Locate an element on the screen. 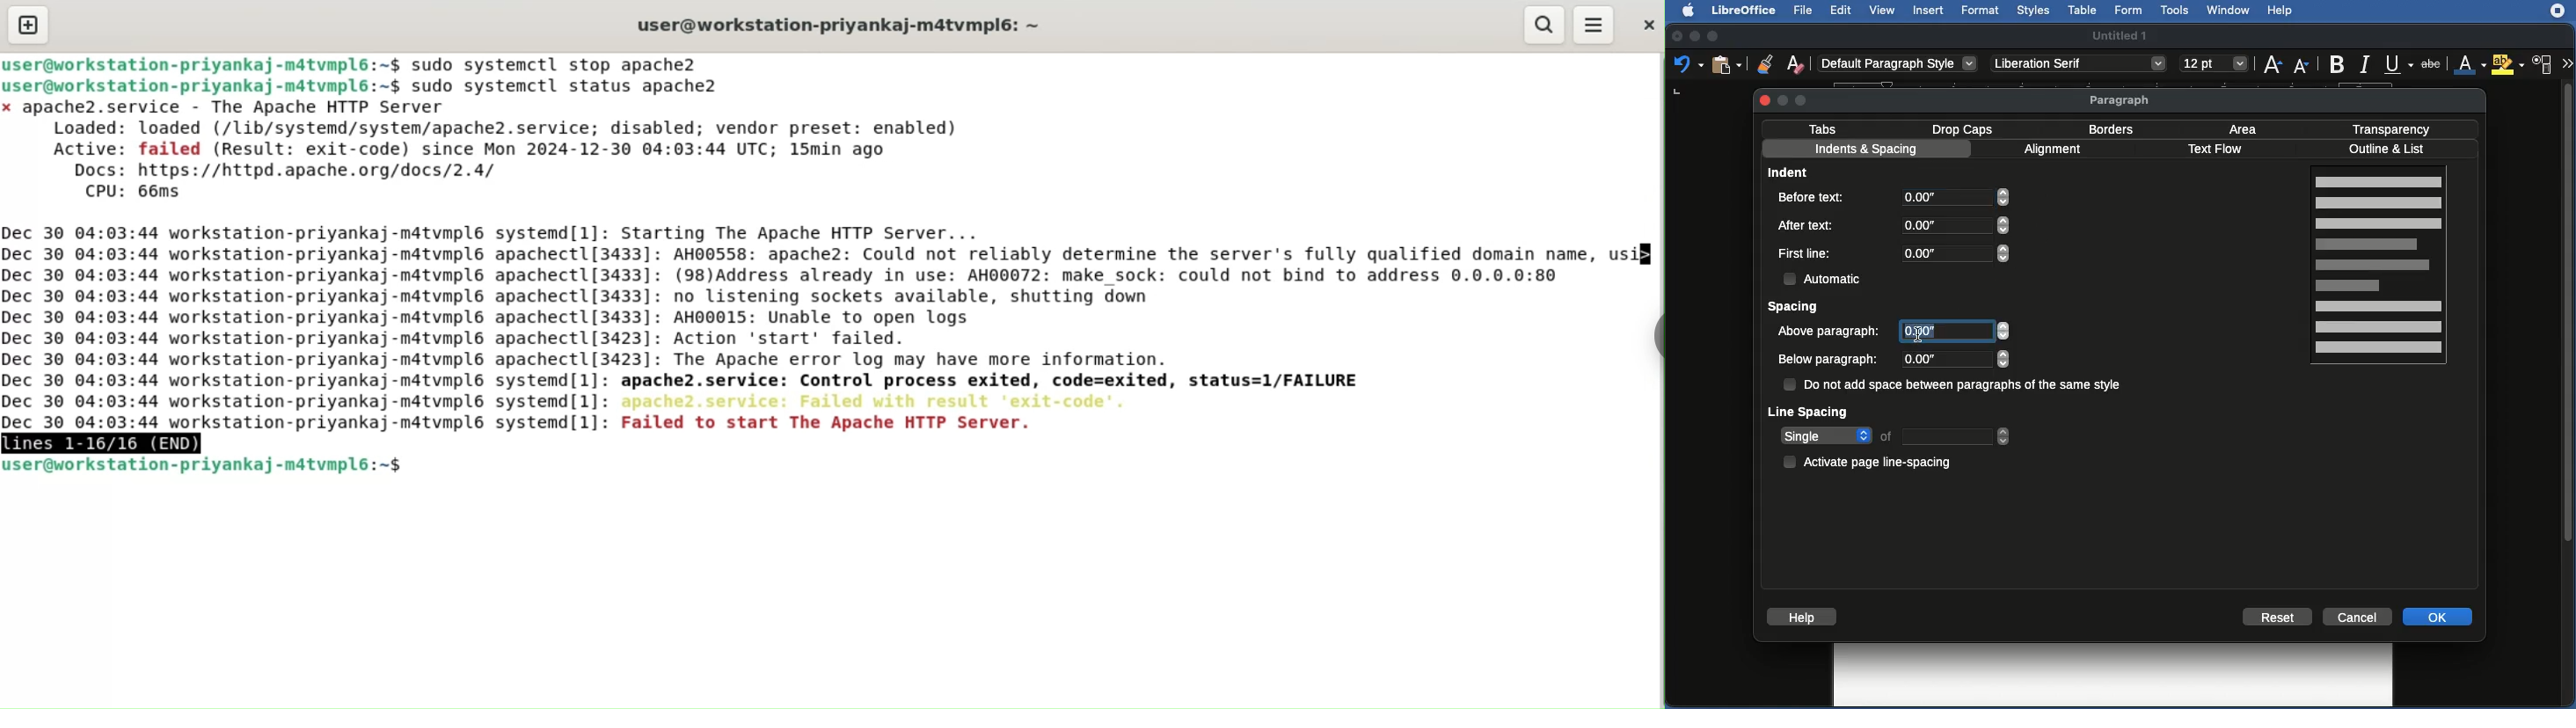 The image size is (2576, 728). Edit is located at coordinates (1842, 10).